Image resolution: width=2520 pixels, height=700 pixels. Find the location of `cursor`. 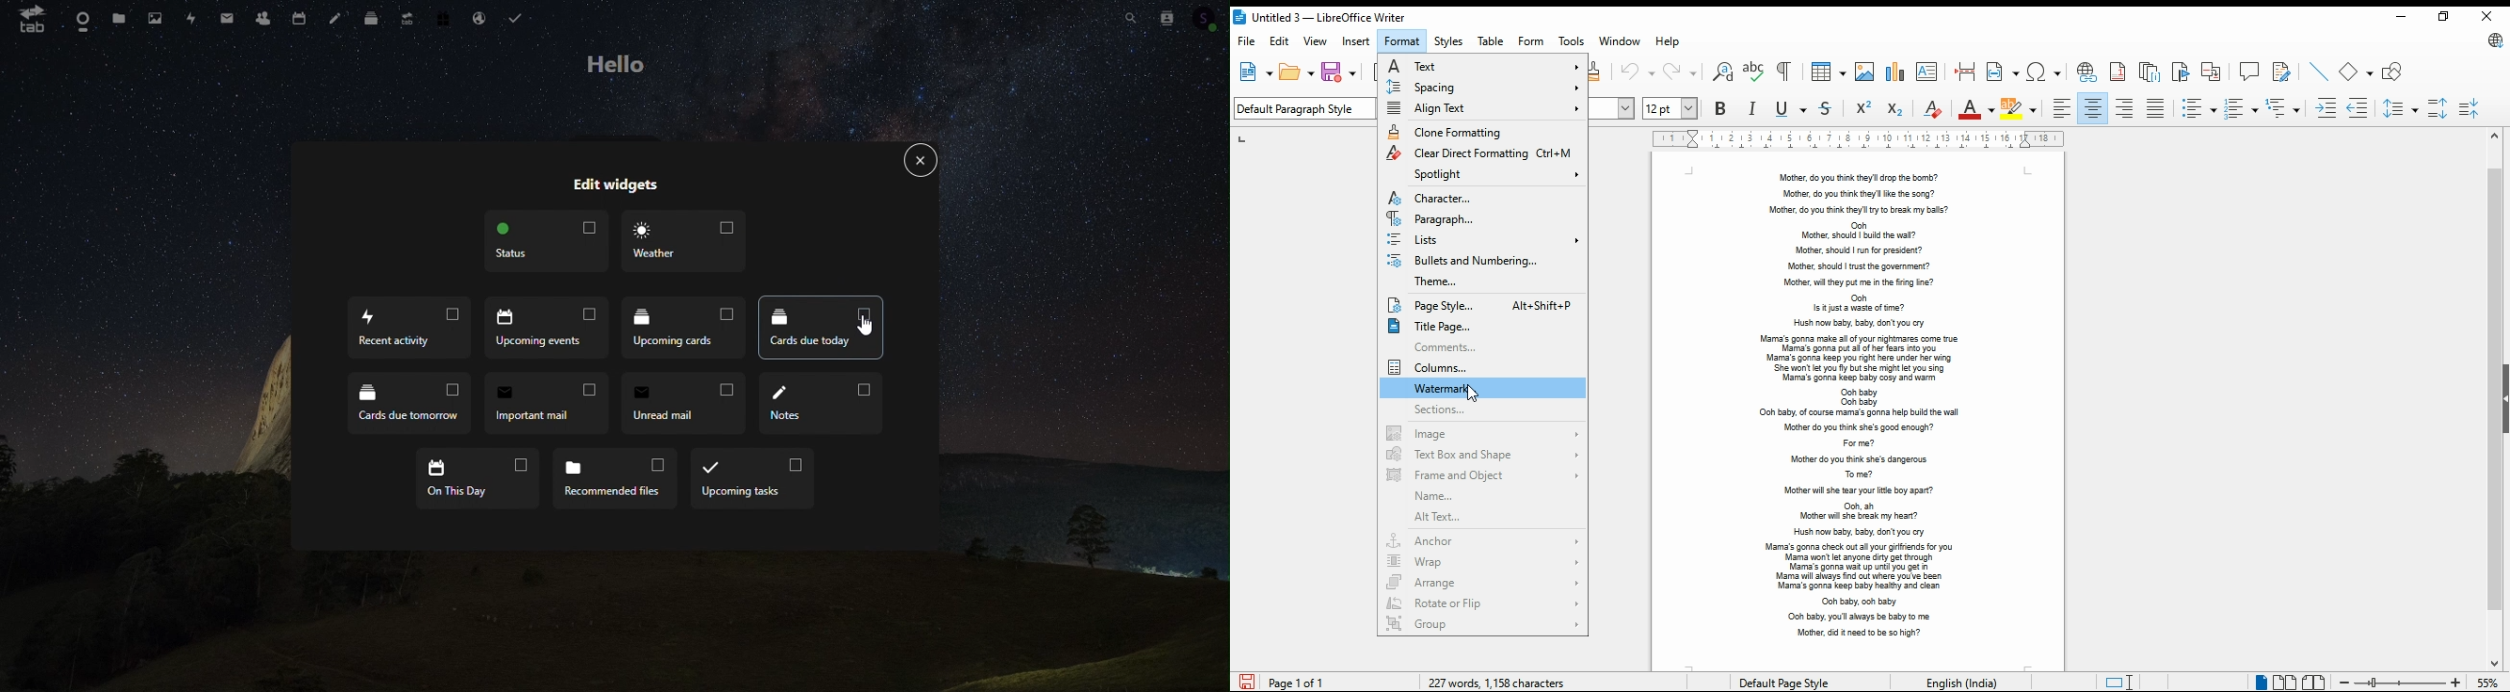

cursor is located at coordinates (865, 329).